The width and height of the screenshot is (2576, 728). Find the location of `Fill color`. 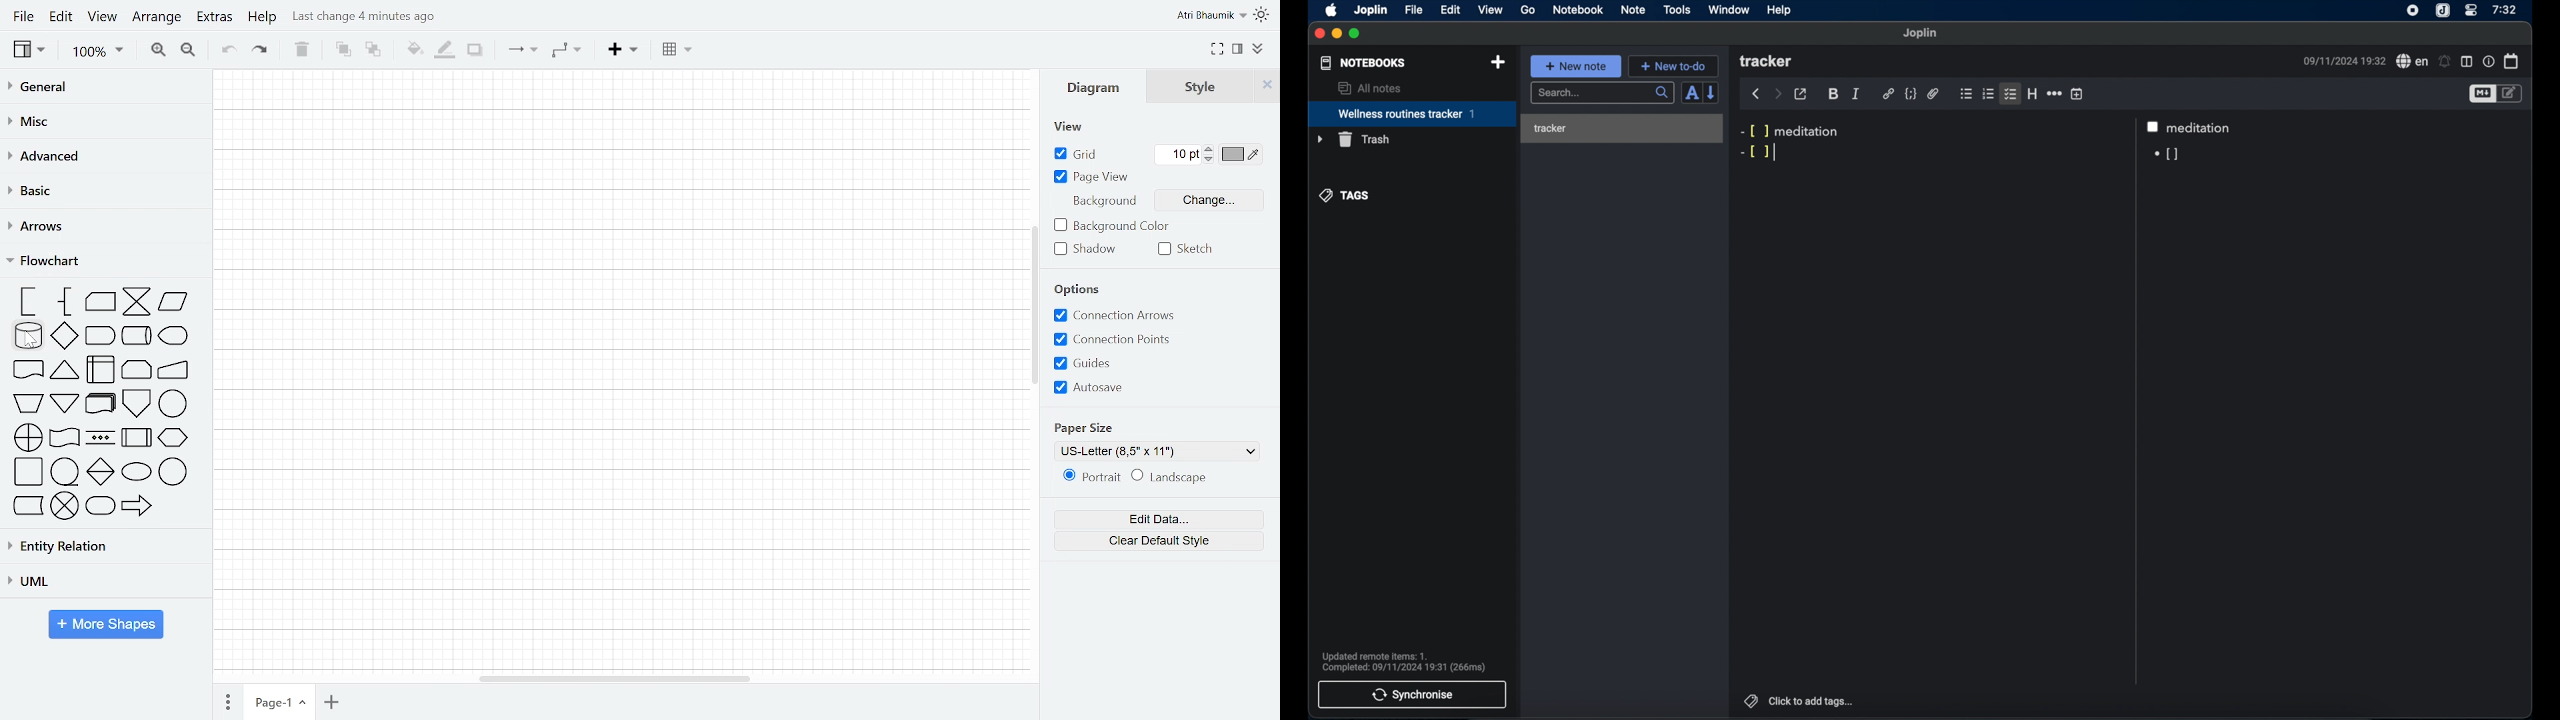

Fill color is located at coordinates (413, 51).